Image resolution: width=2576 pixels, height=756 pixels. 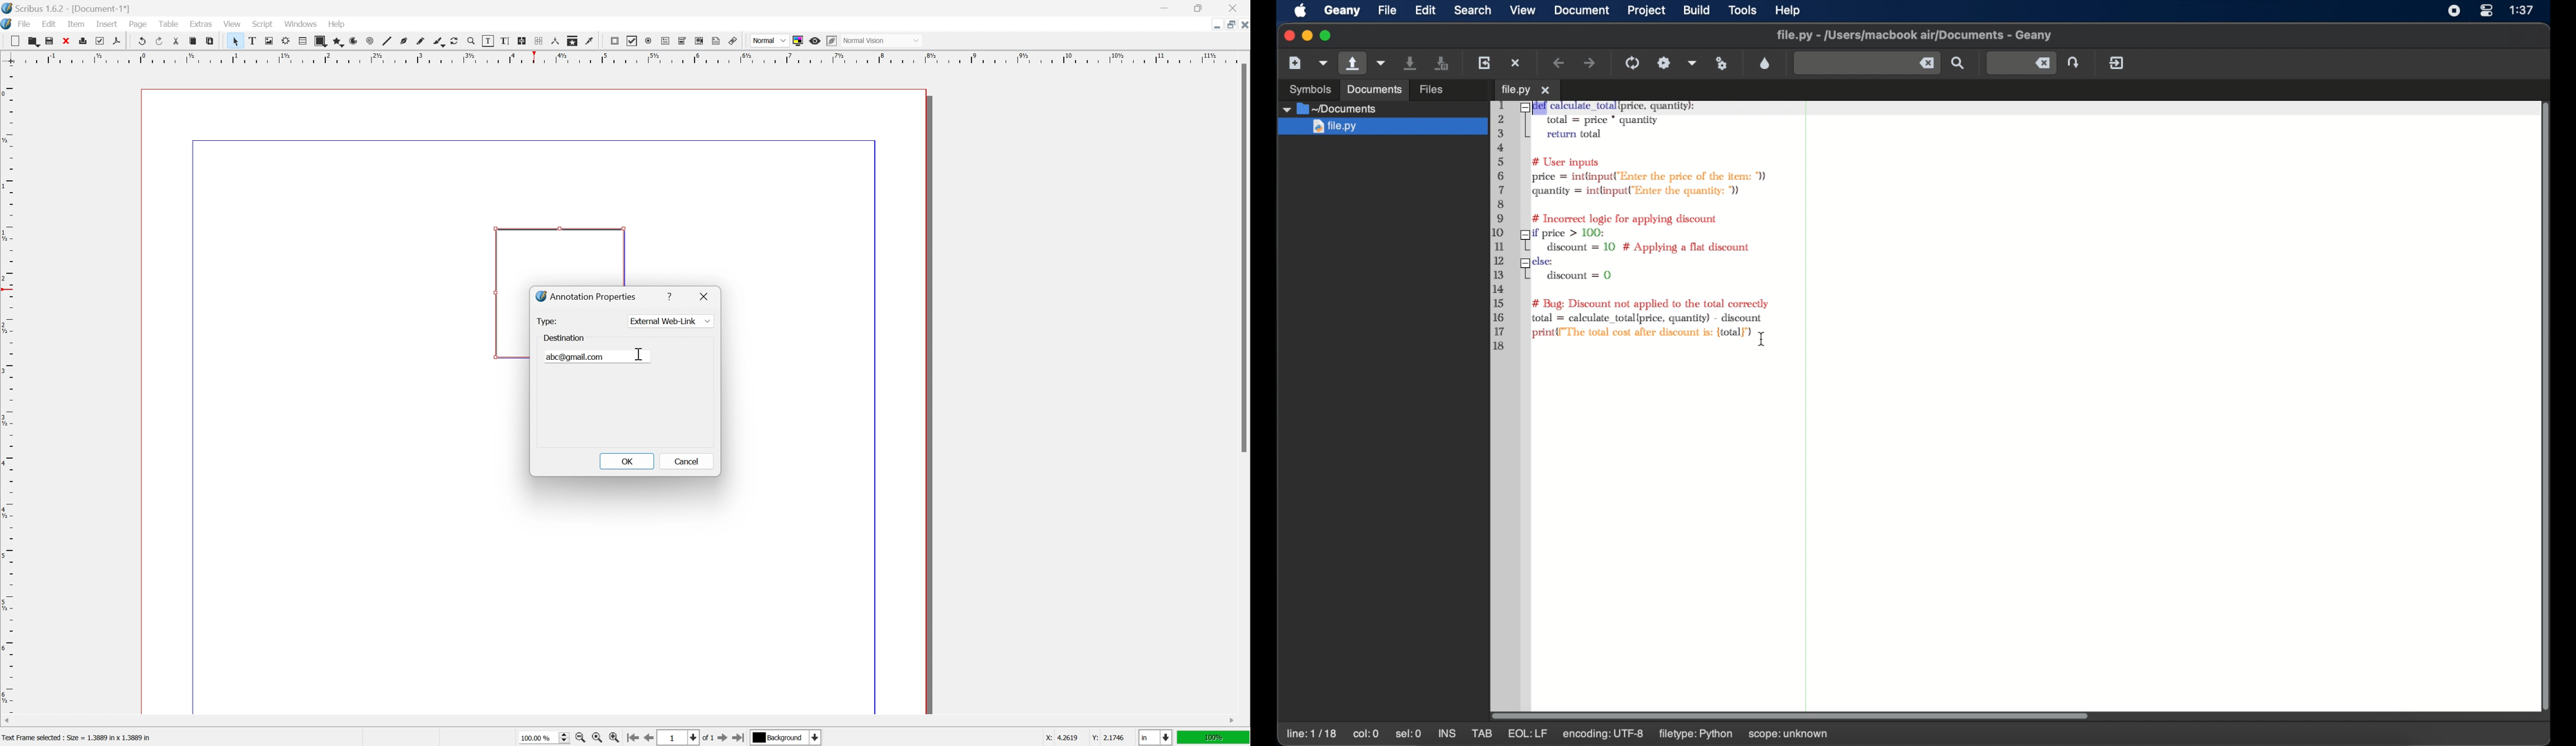 What do you see at coordinates (488, 41) in the screenshot?
I see `edit contents of frame` at bounding box center [488, 41].